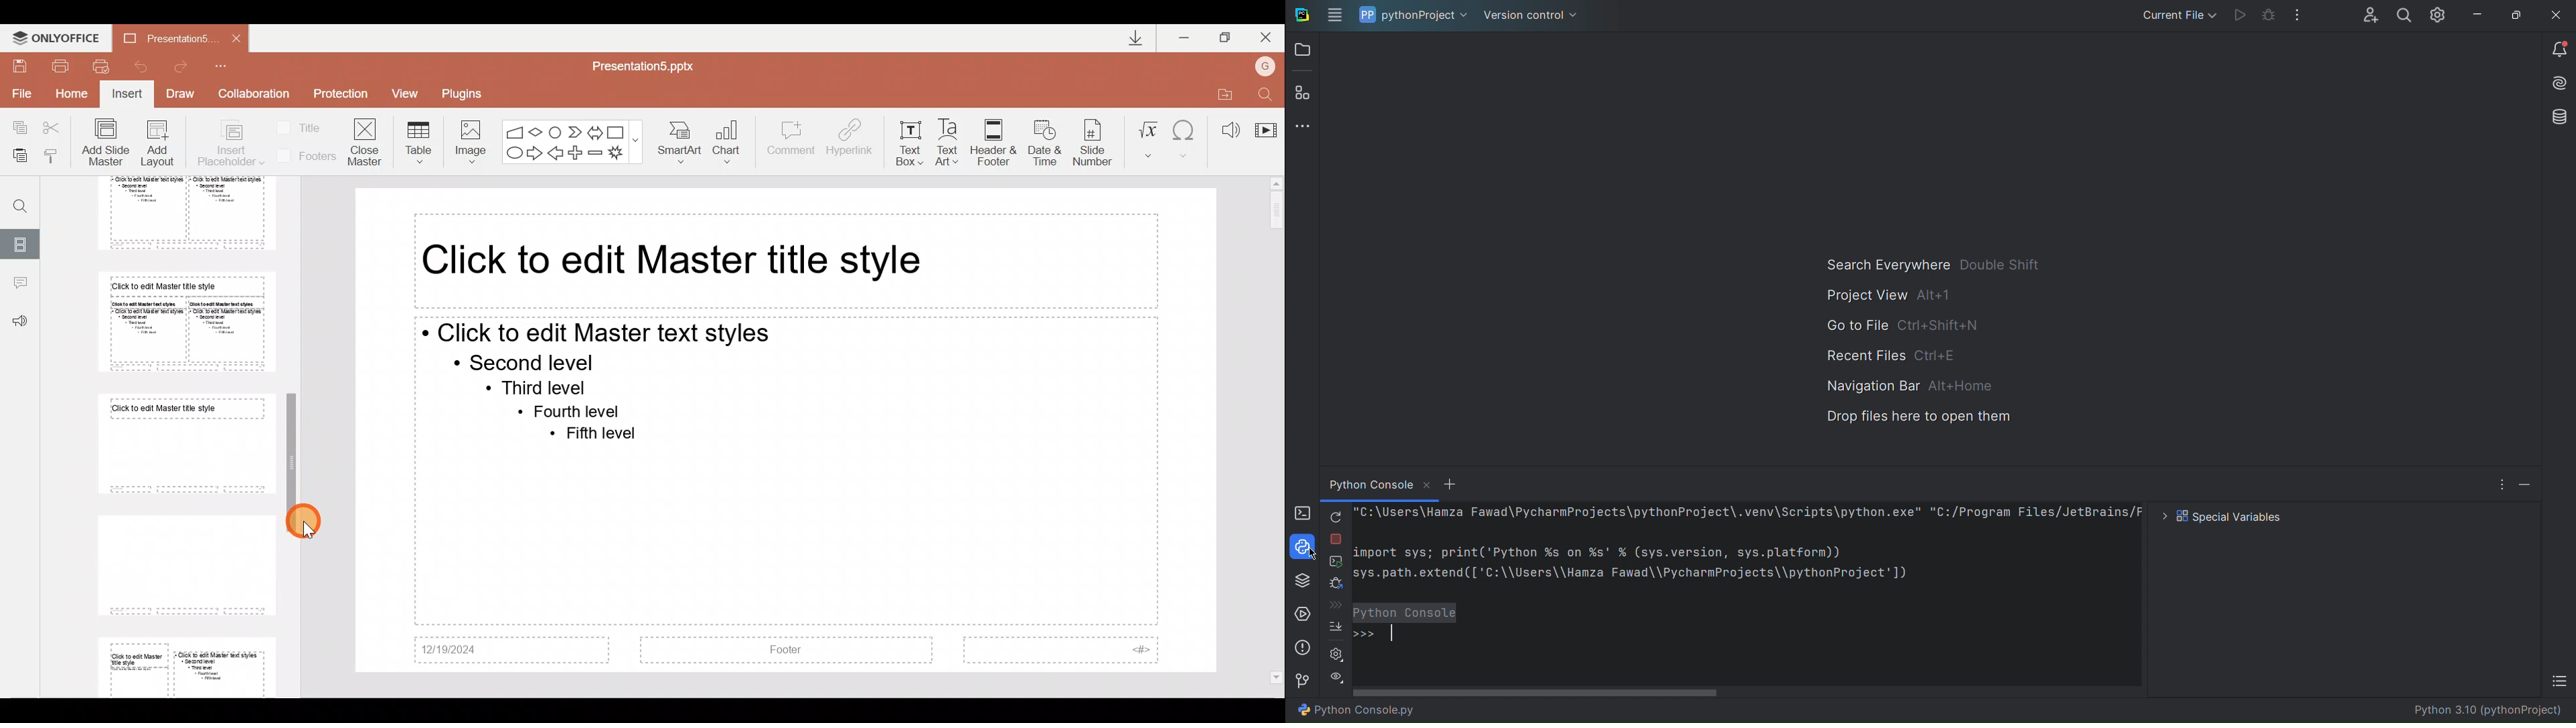 This screenshot has width=2576, height=728. I want to click on Plugins, so click(1305, 93).